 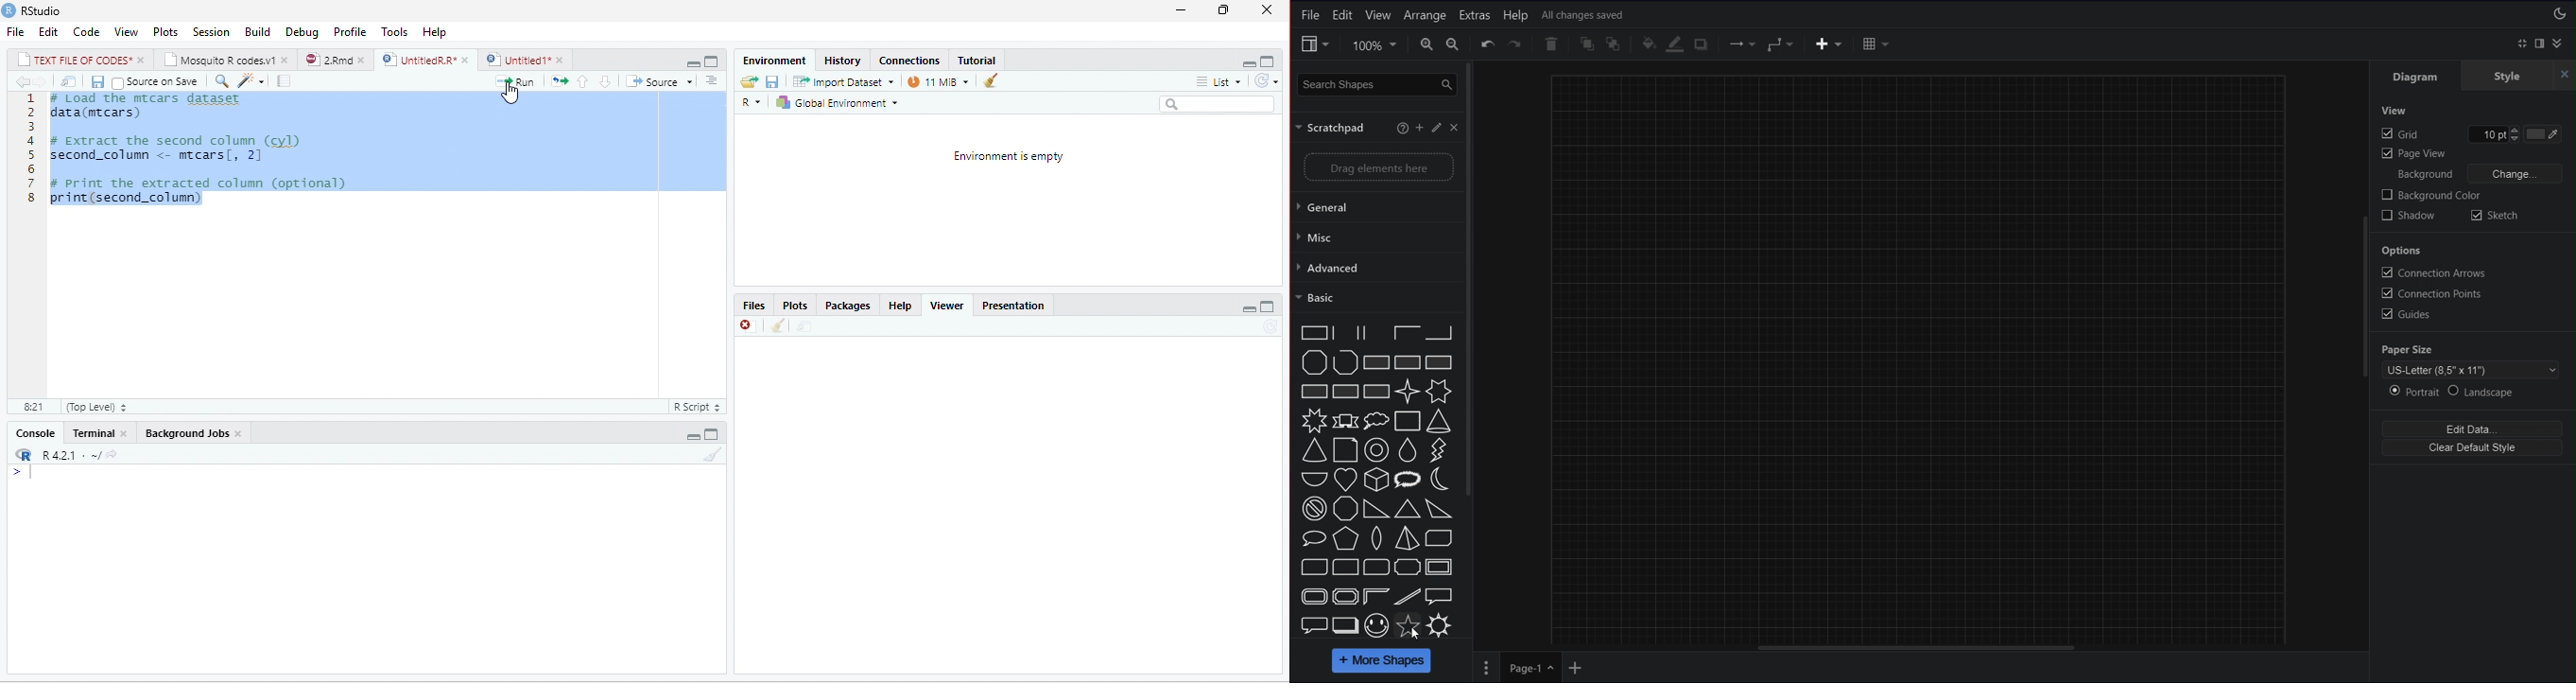 What do you see at coordinates (754, 306) in the screenshot?
I see `Files` at bounding box center [754, 306].